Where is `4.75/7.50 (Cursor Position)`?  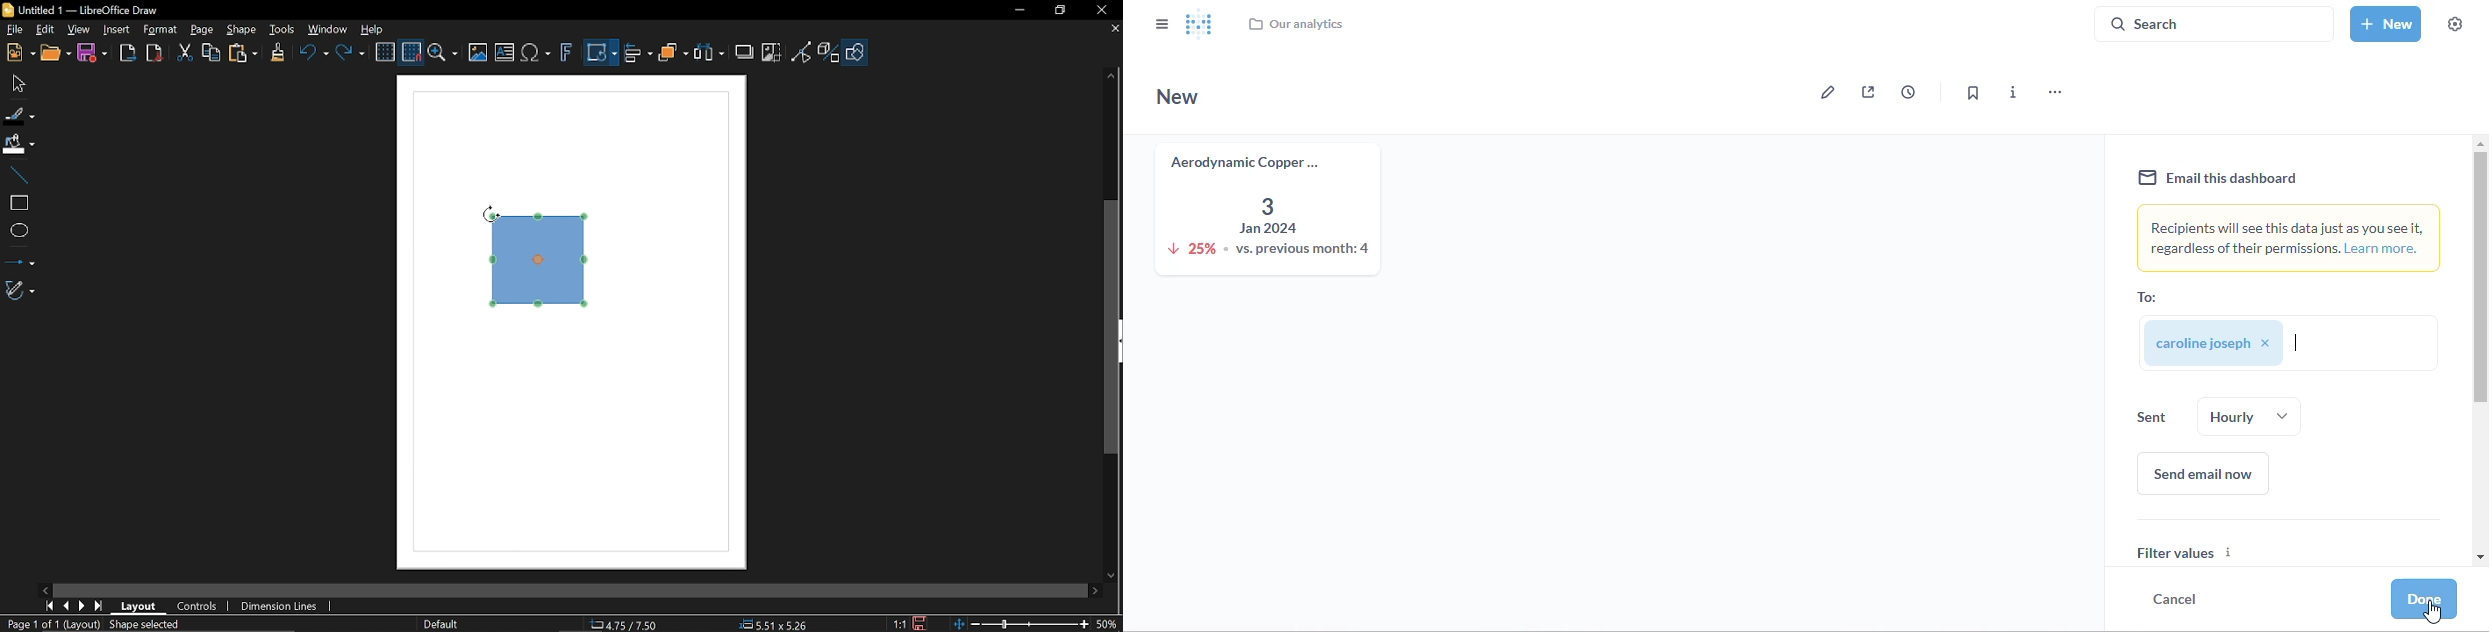
4.75/7.50 (Cursor Position) is located at coordinates (623, 623).